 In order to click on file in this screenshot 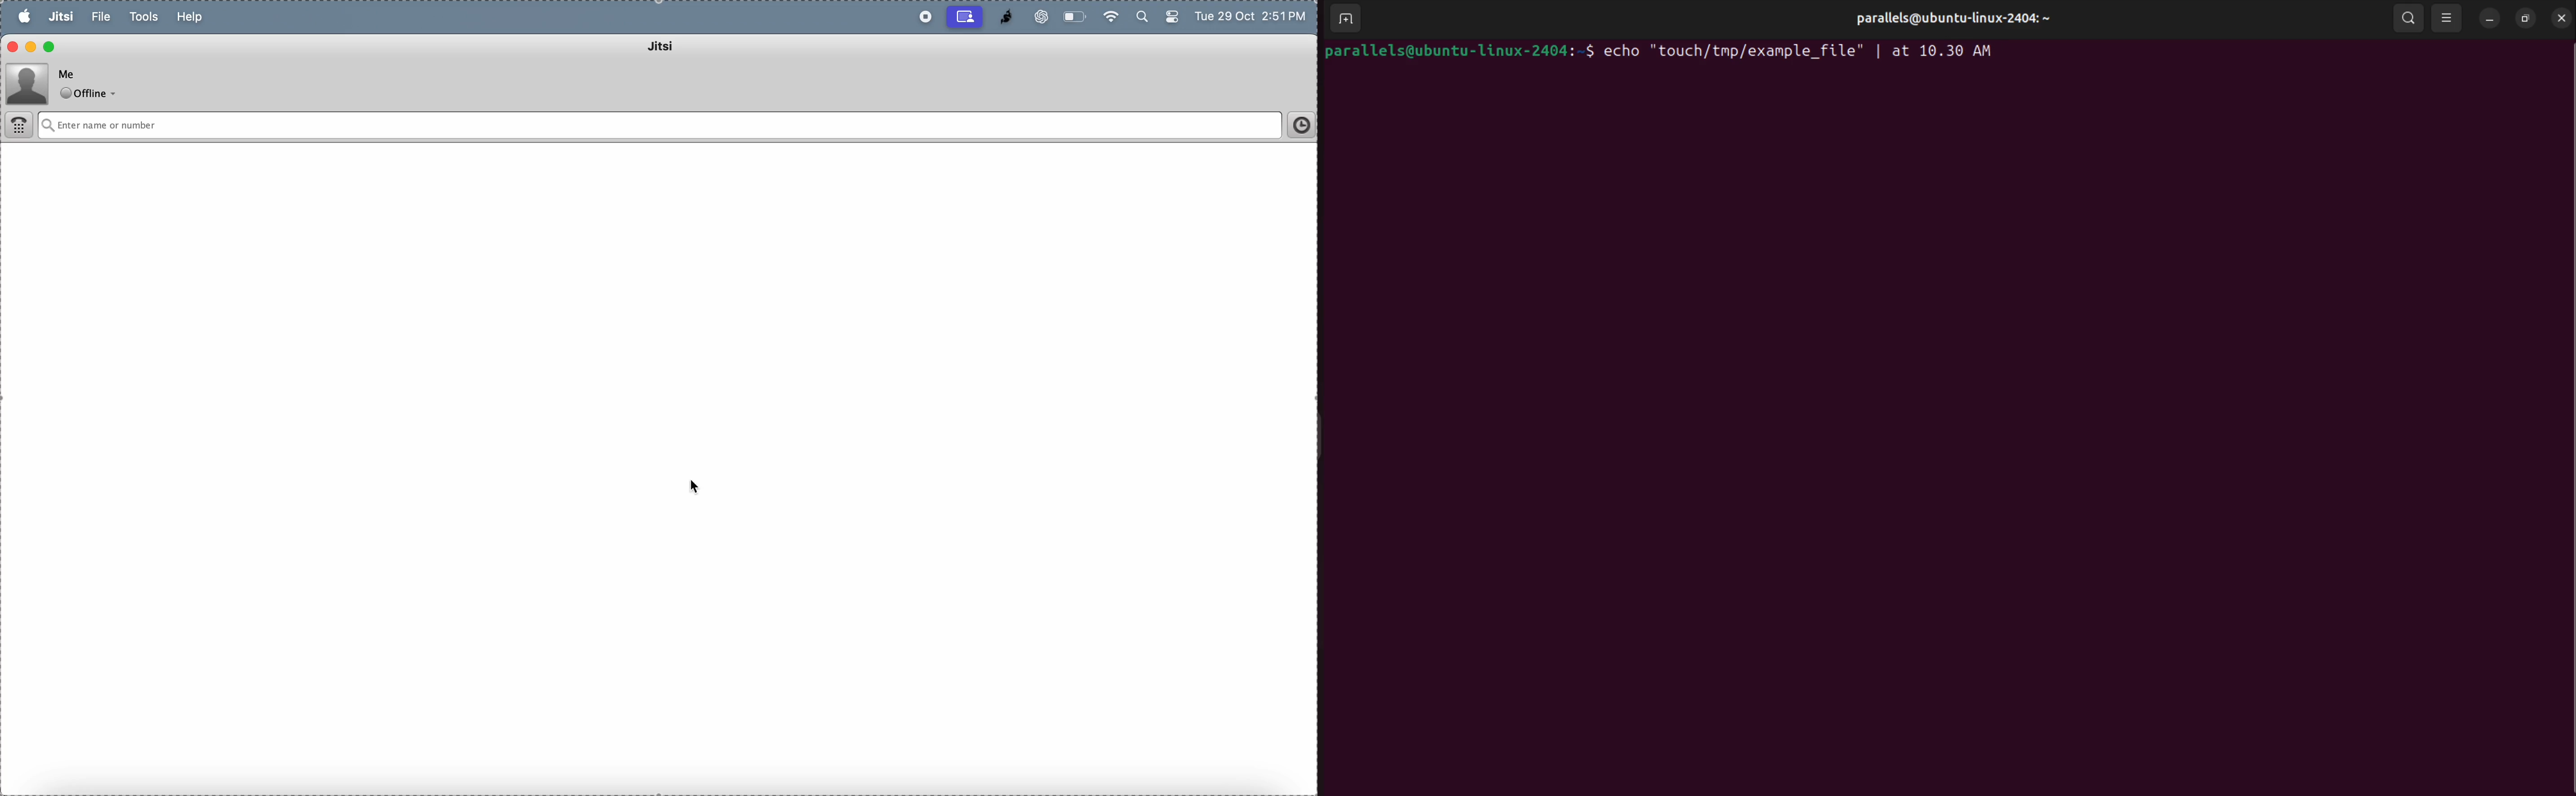, I will do `click(101, 17)`.